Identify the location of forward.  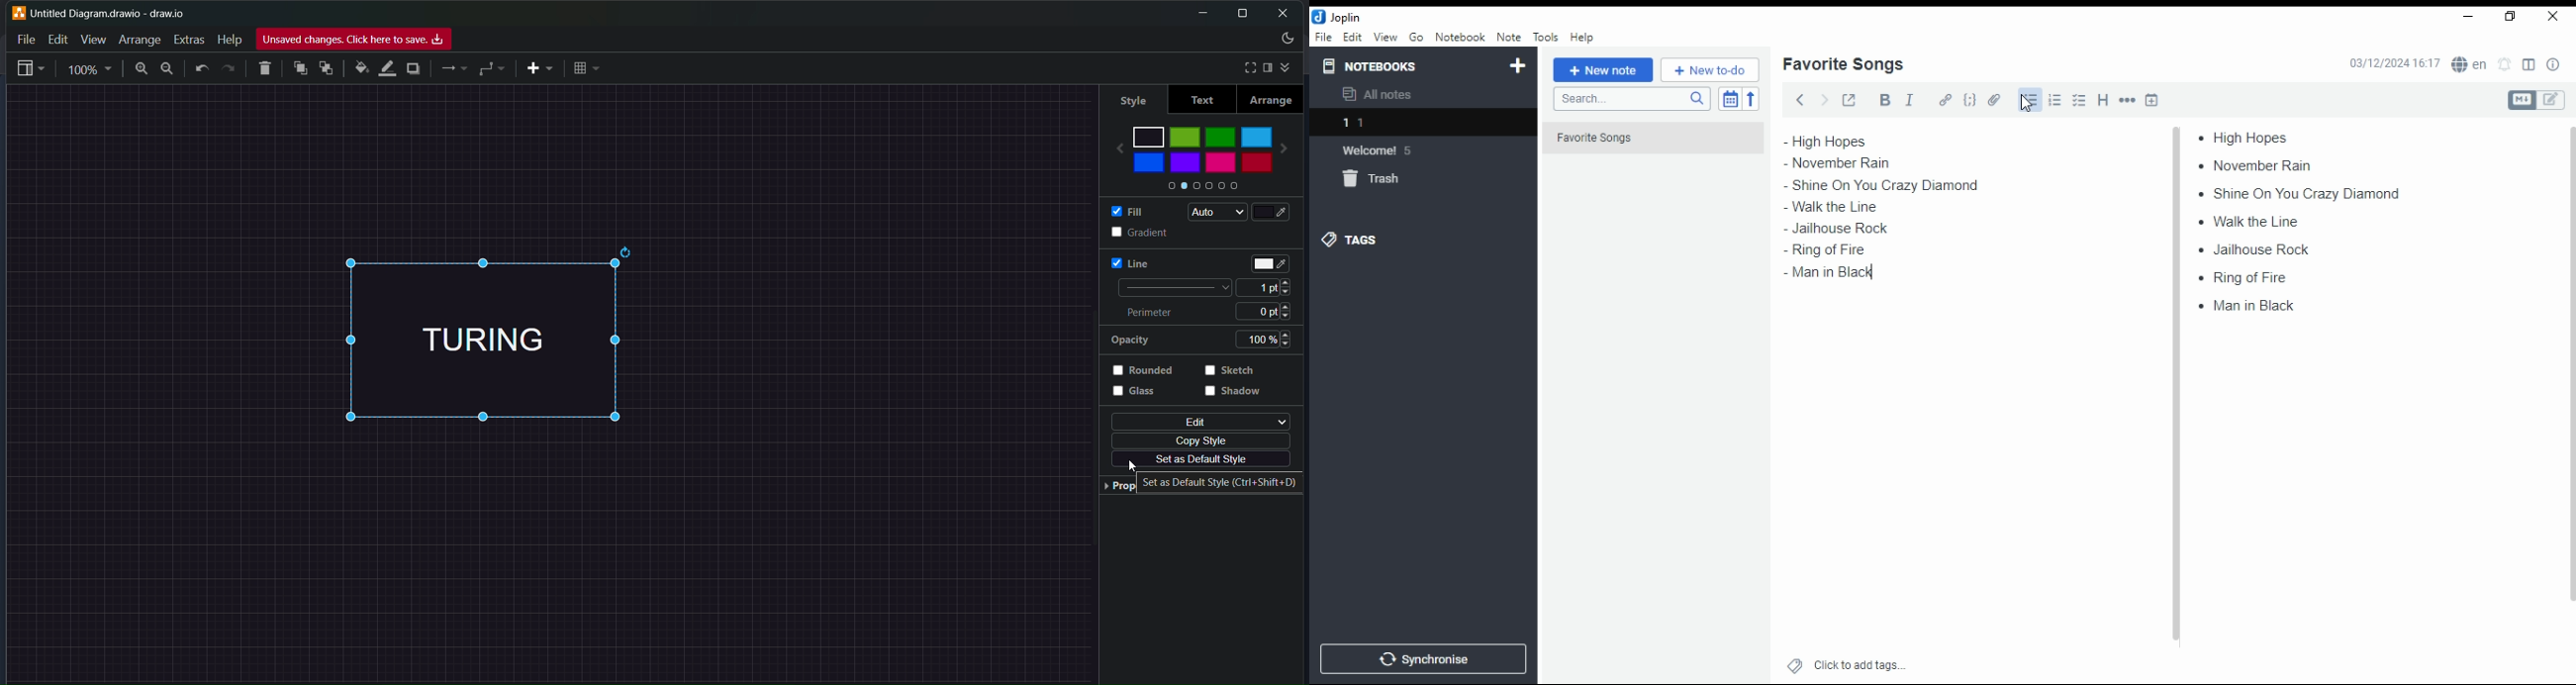
(1824, 98).